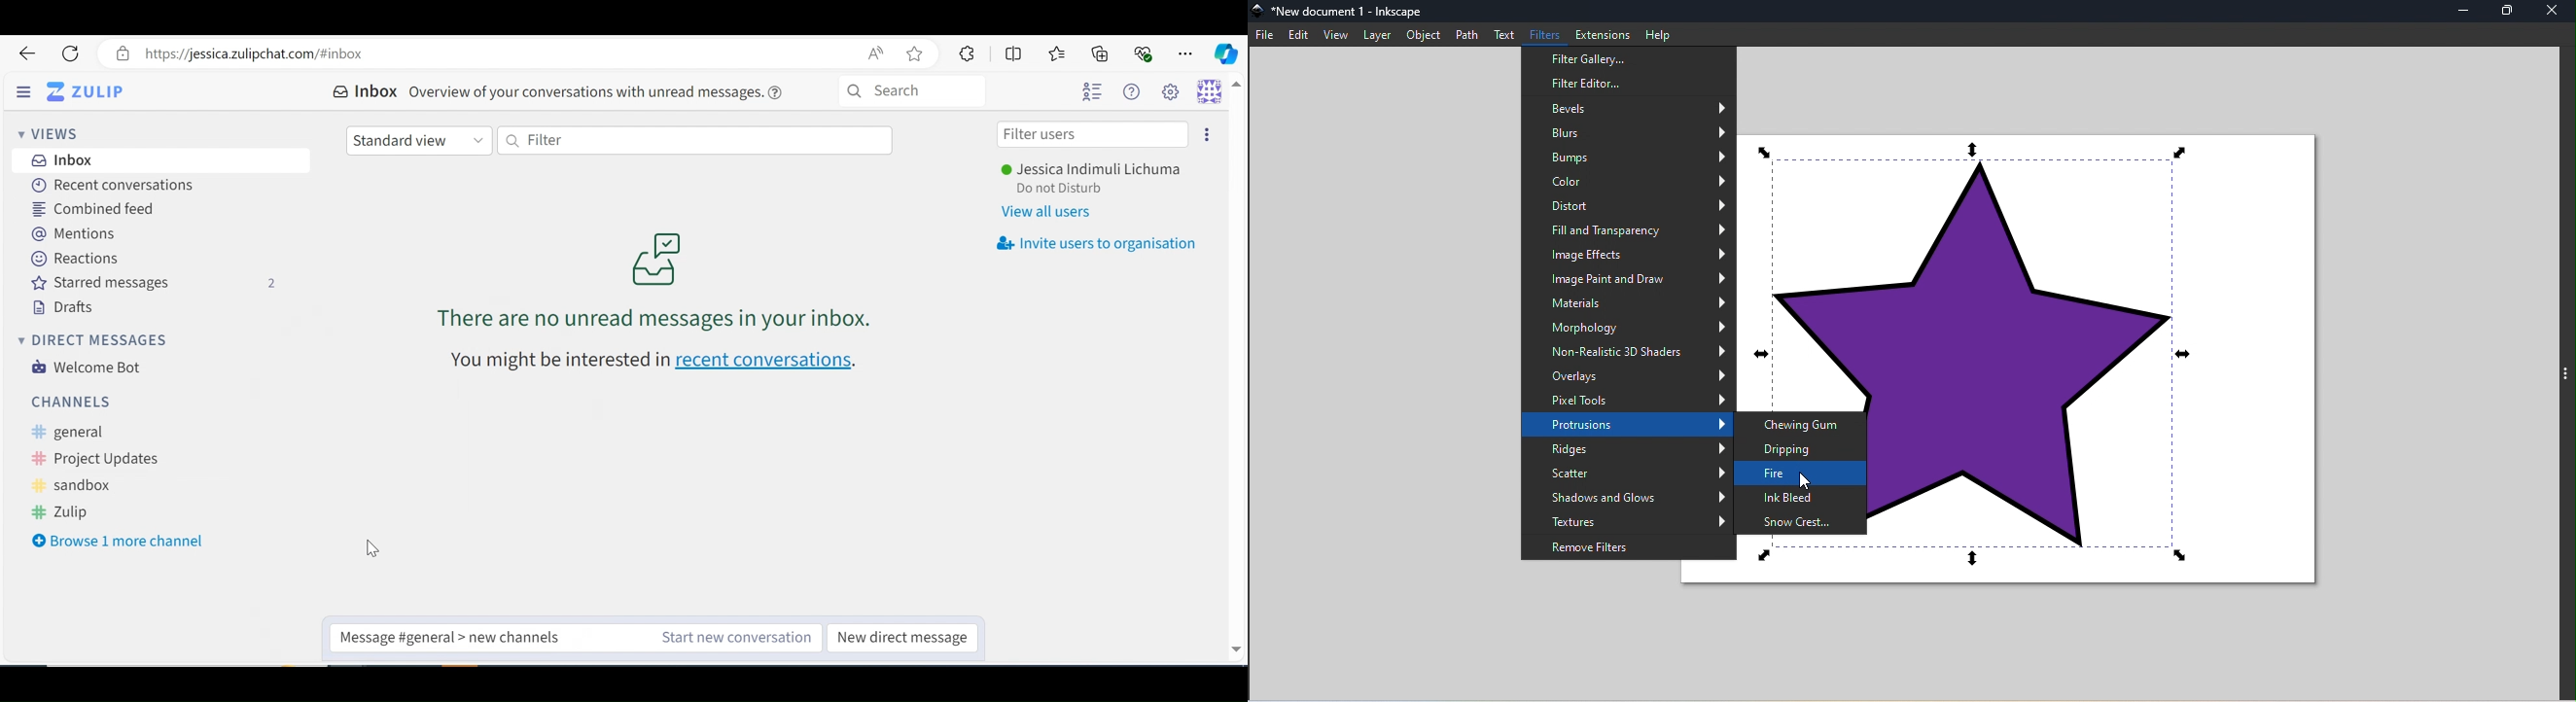 This screenshot has width=2576, height=728. What do you see at coordinates (367, 92) in the screenshot?
I see `Inbox` at bounding box center [367, 92].